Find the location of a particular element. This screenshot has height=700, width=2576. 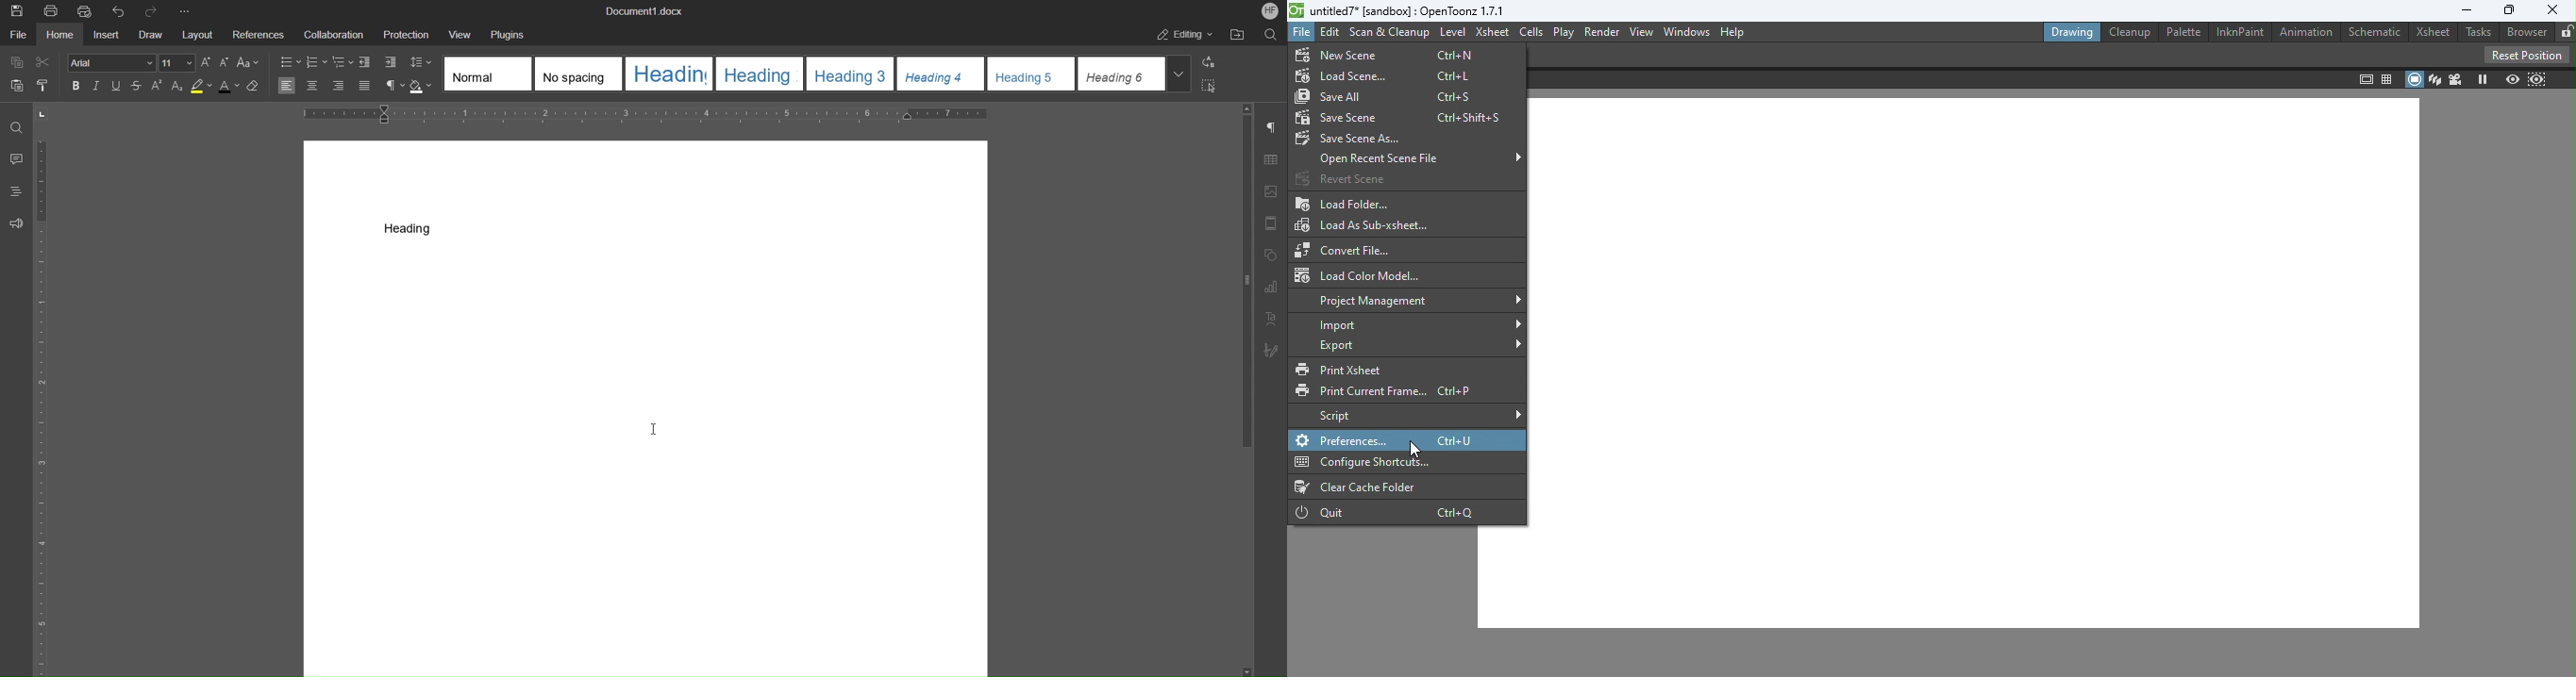

Sub-camera preview is located at coordinates (2536, 80).